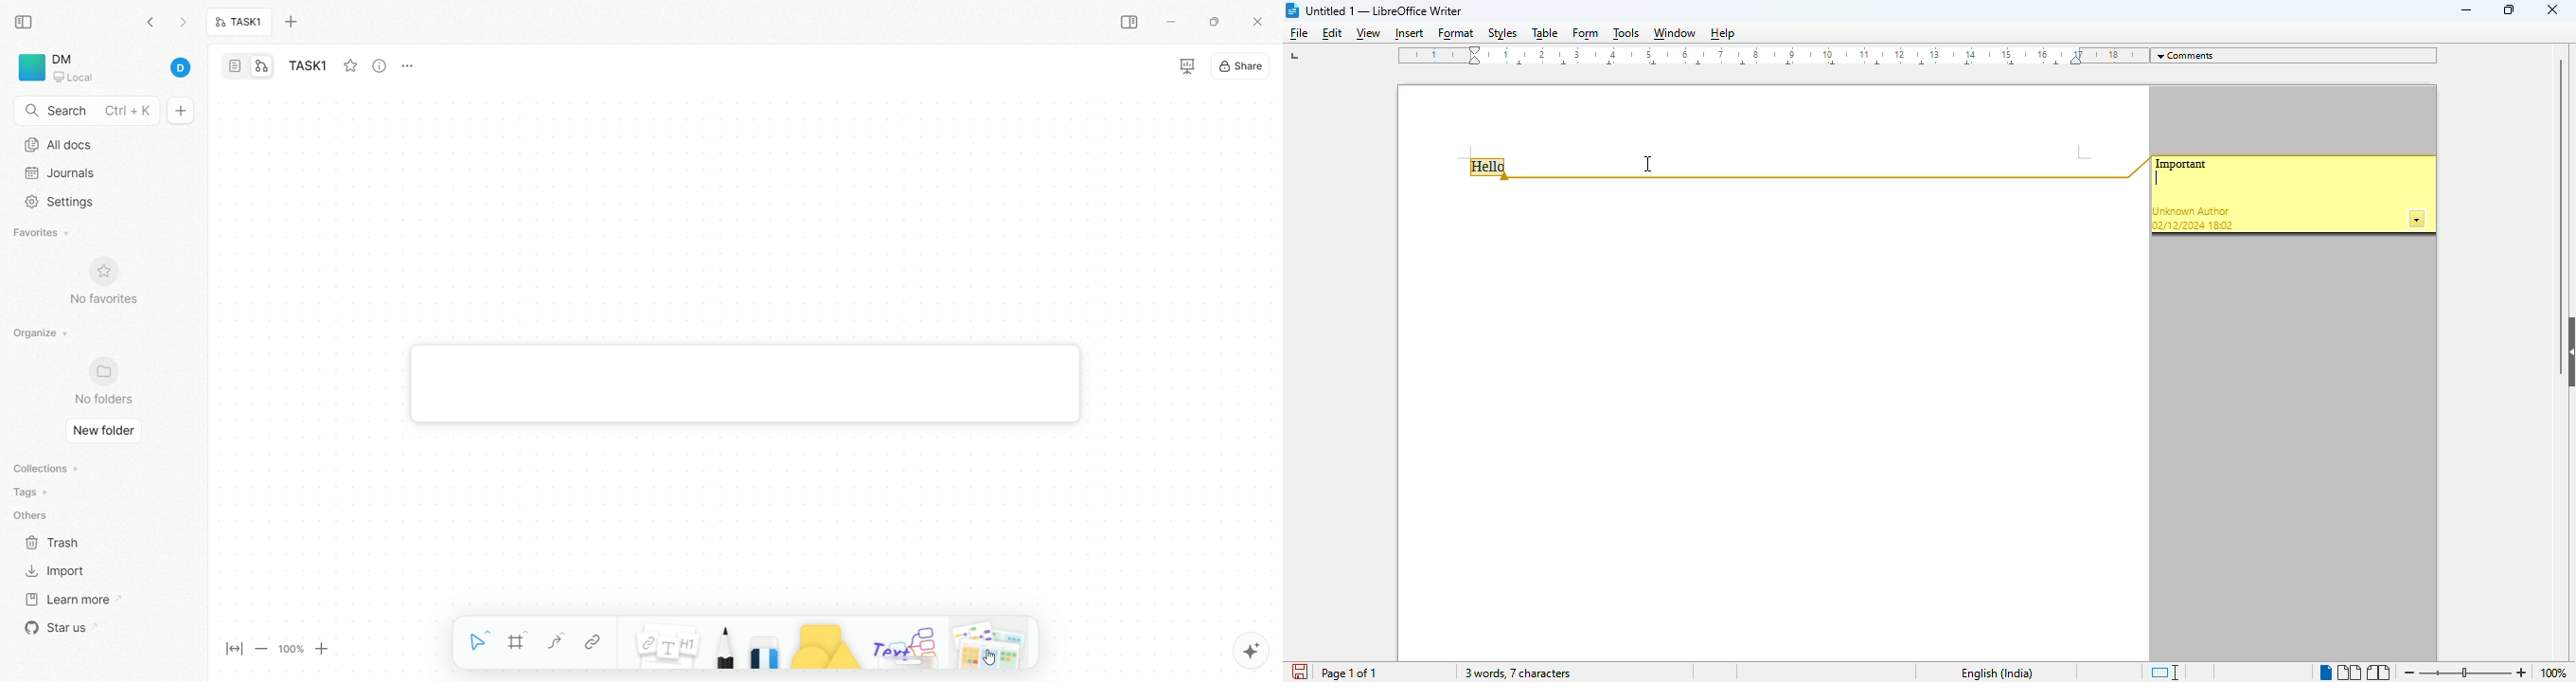  I want to click on 3 words, 7 characters, so click(1517, 673).